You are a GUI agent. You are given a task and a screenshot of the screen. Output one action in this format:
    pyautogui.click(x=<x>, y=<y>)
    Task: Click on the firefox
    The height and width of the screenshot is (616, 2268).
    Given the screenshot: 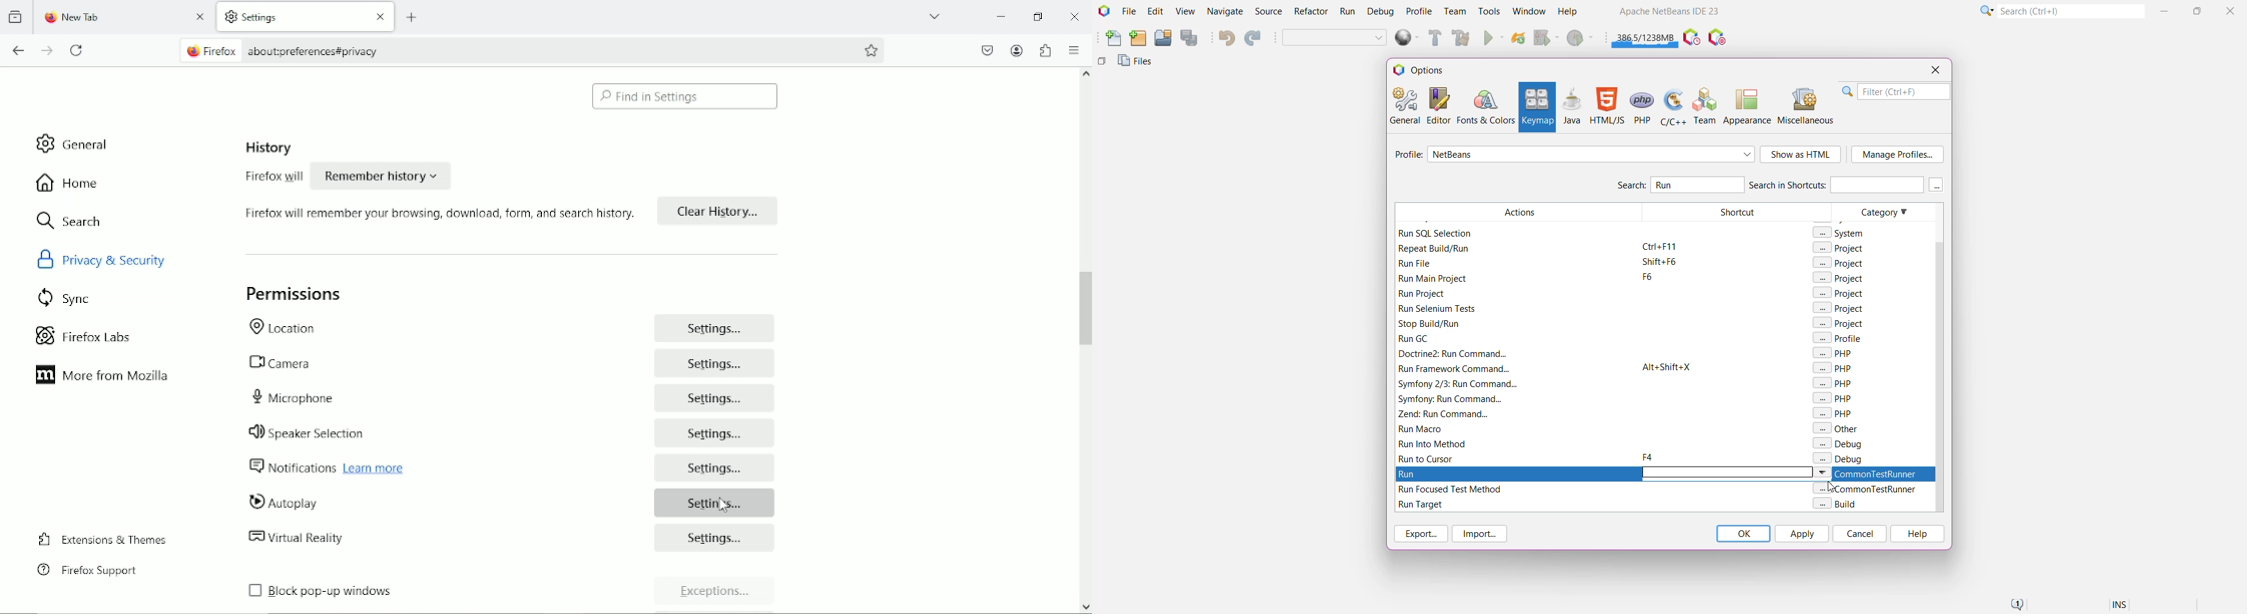 What is the action you would take?
    pyautogui.click(x=224, y=52)
    